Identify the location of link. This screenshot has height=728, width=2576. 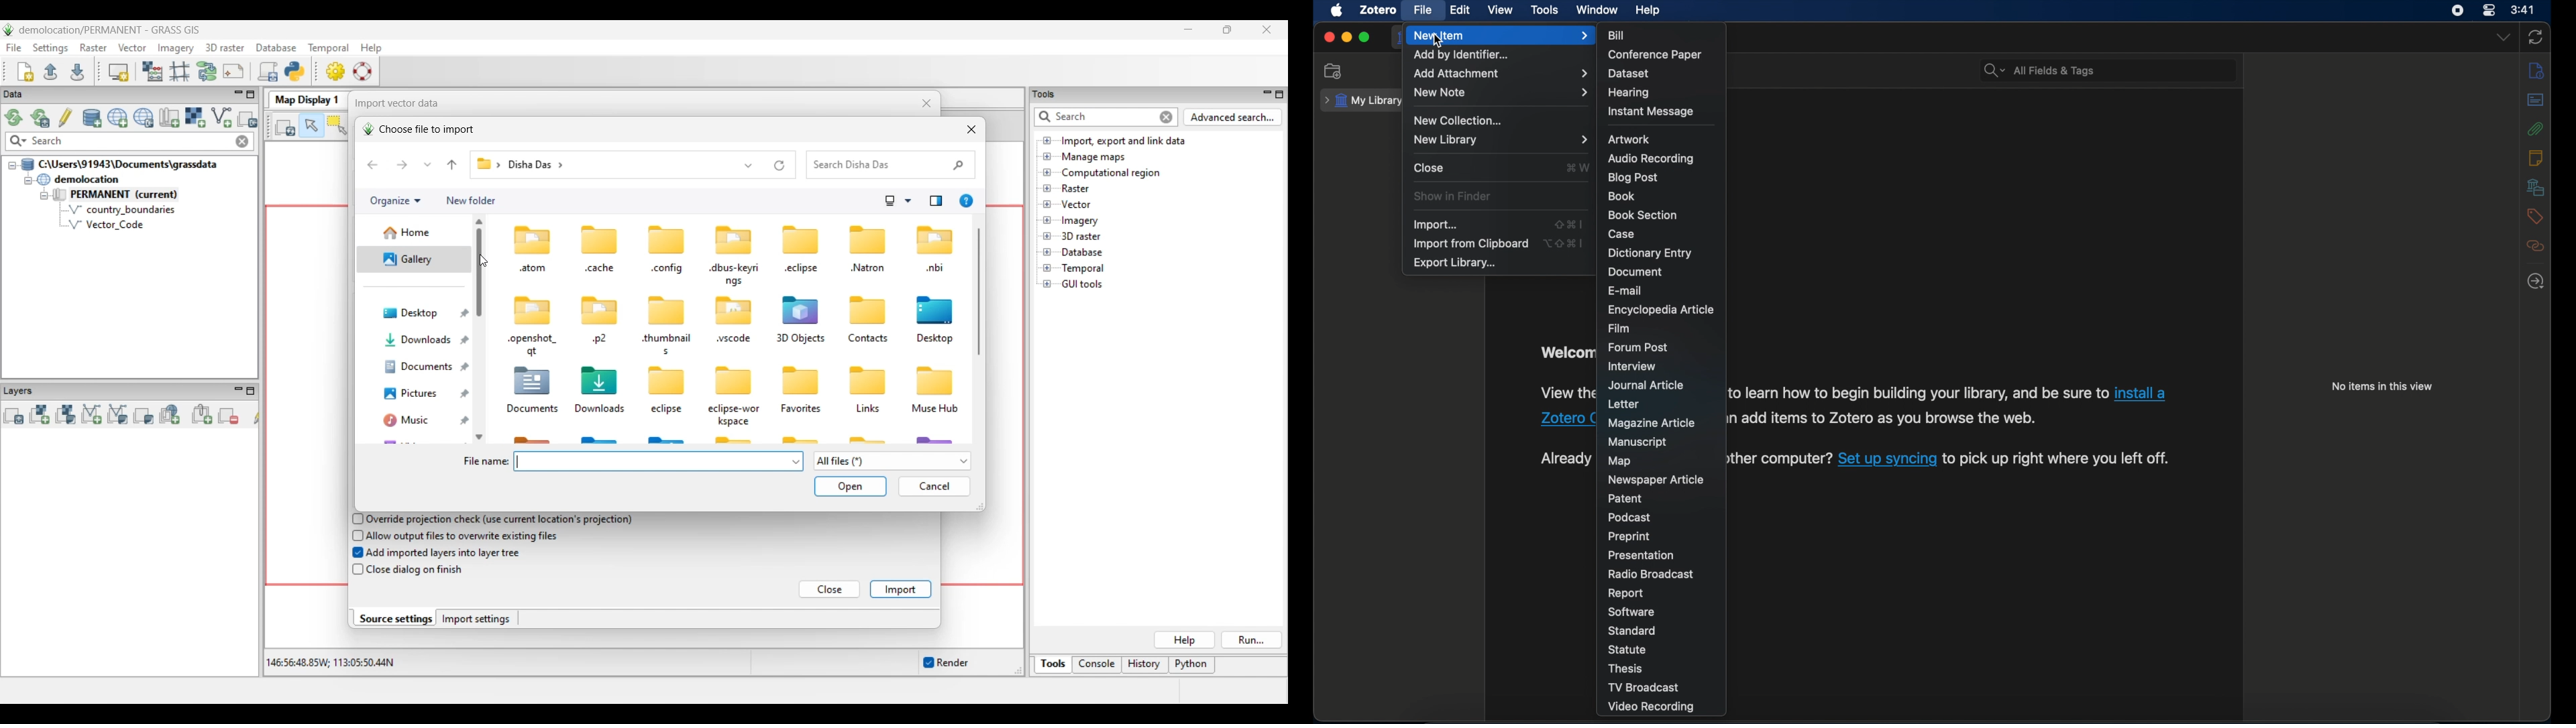
(1886, 460).